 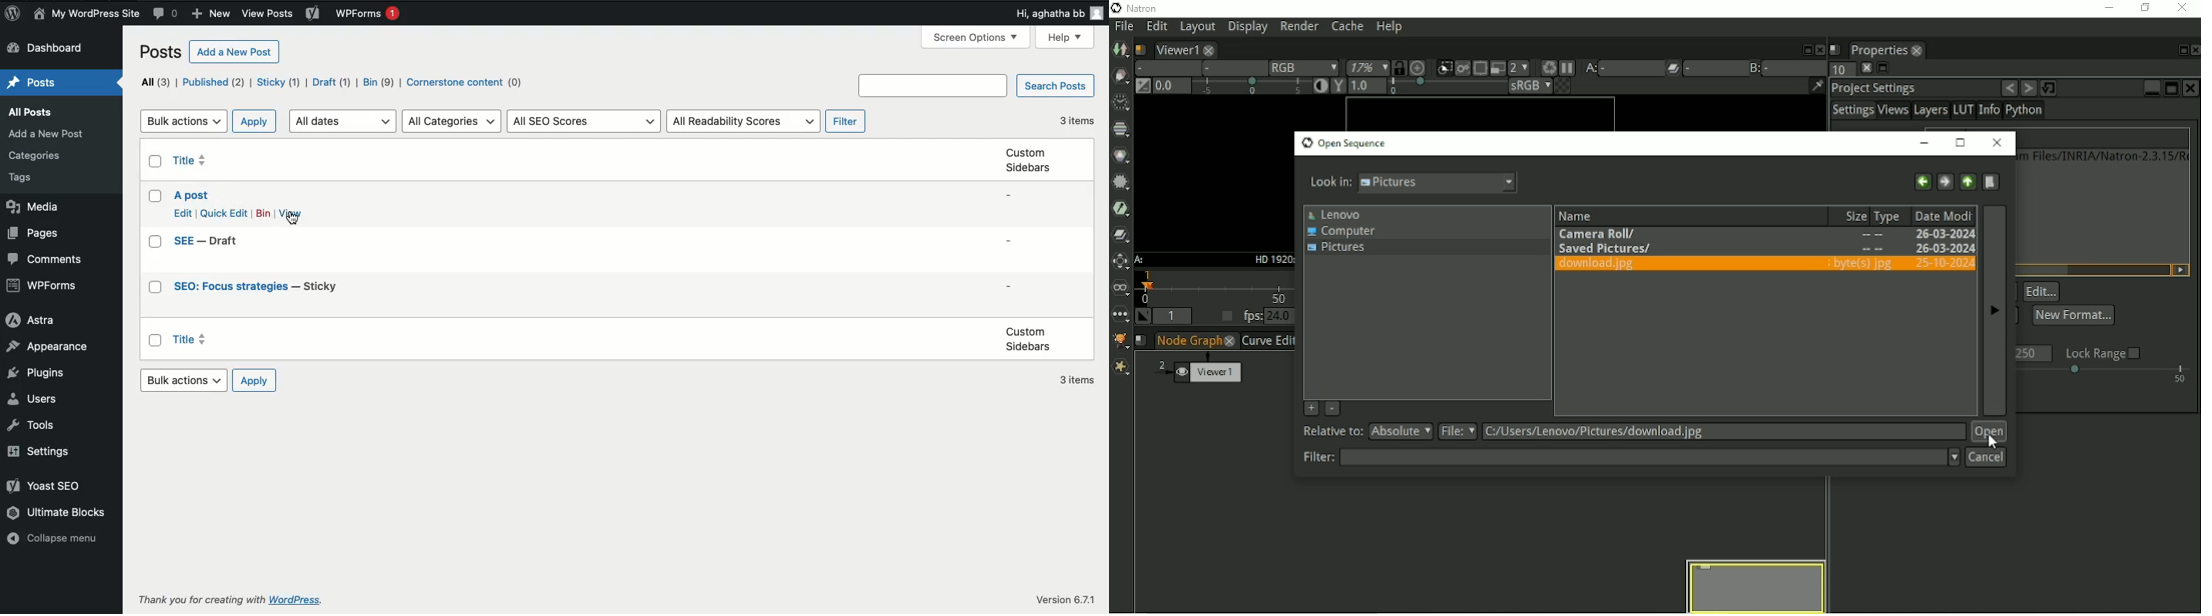 What do you see at coordinates (1069, 599) in the screenshot?
I see `` at bounding box center [1069, 599].